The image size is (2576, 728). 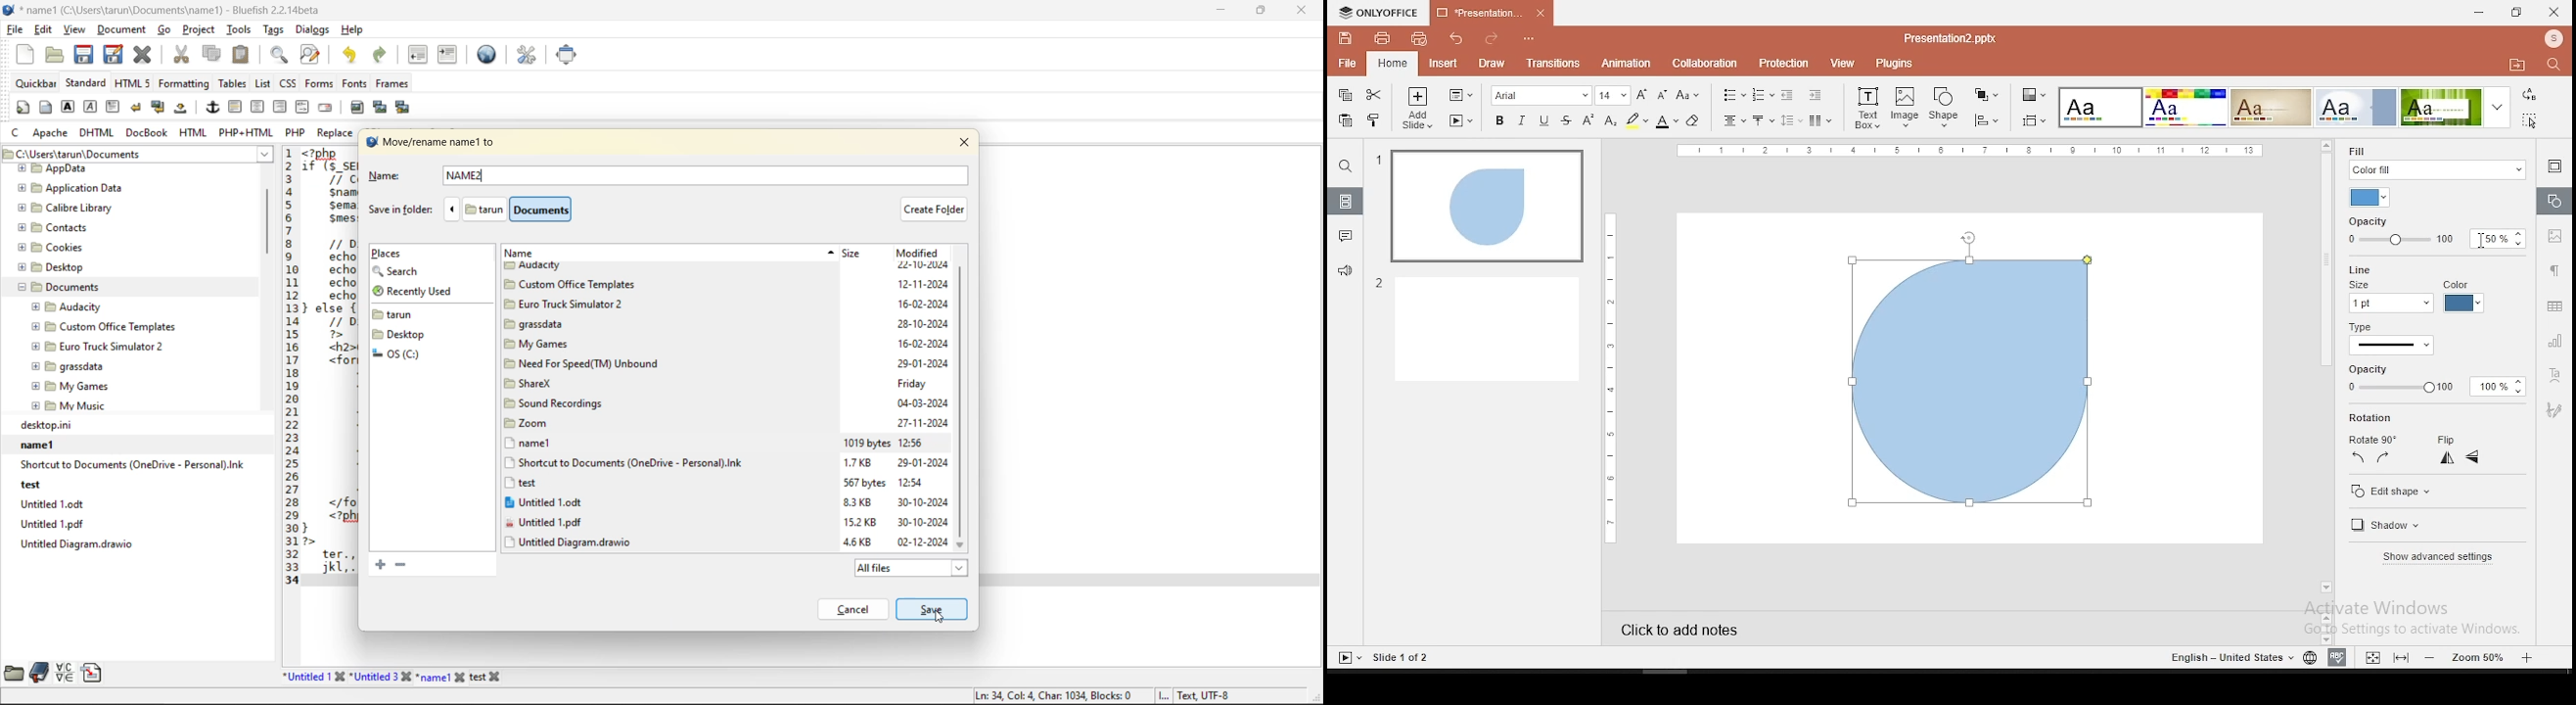 I want to click on line, so click(x=2357, y=268).